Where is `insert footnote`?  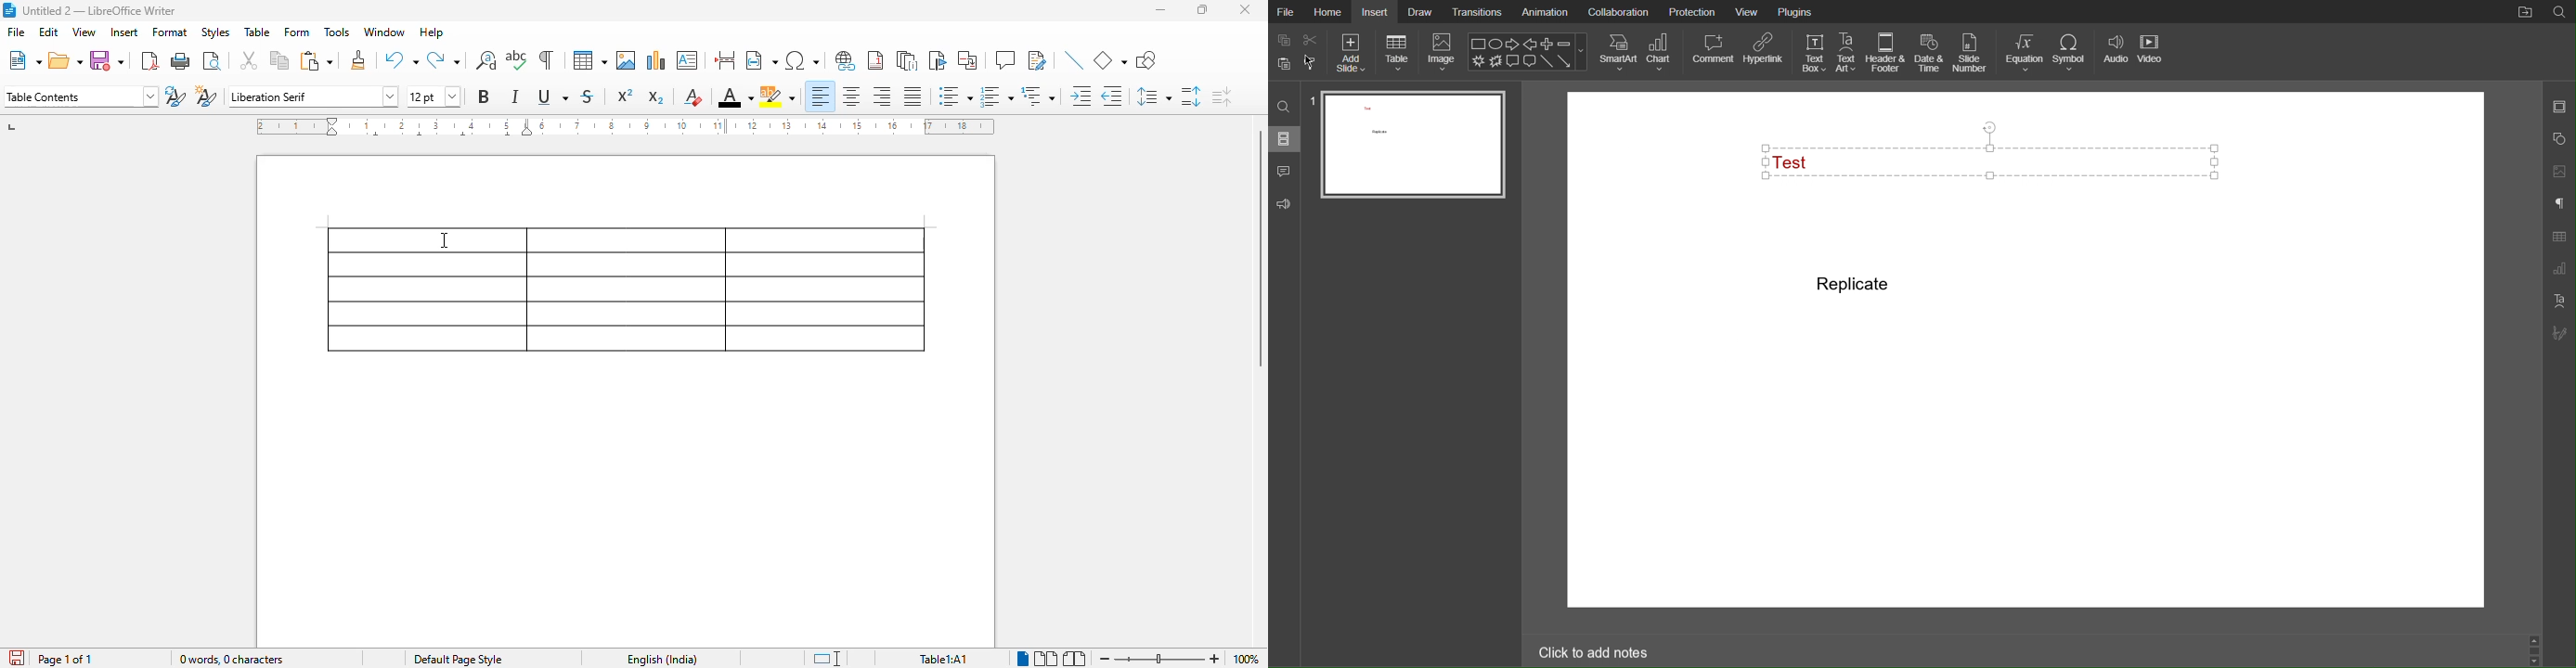
insert footnote is located at coordinates (875, 60).